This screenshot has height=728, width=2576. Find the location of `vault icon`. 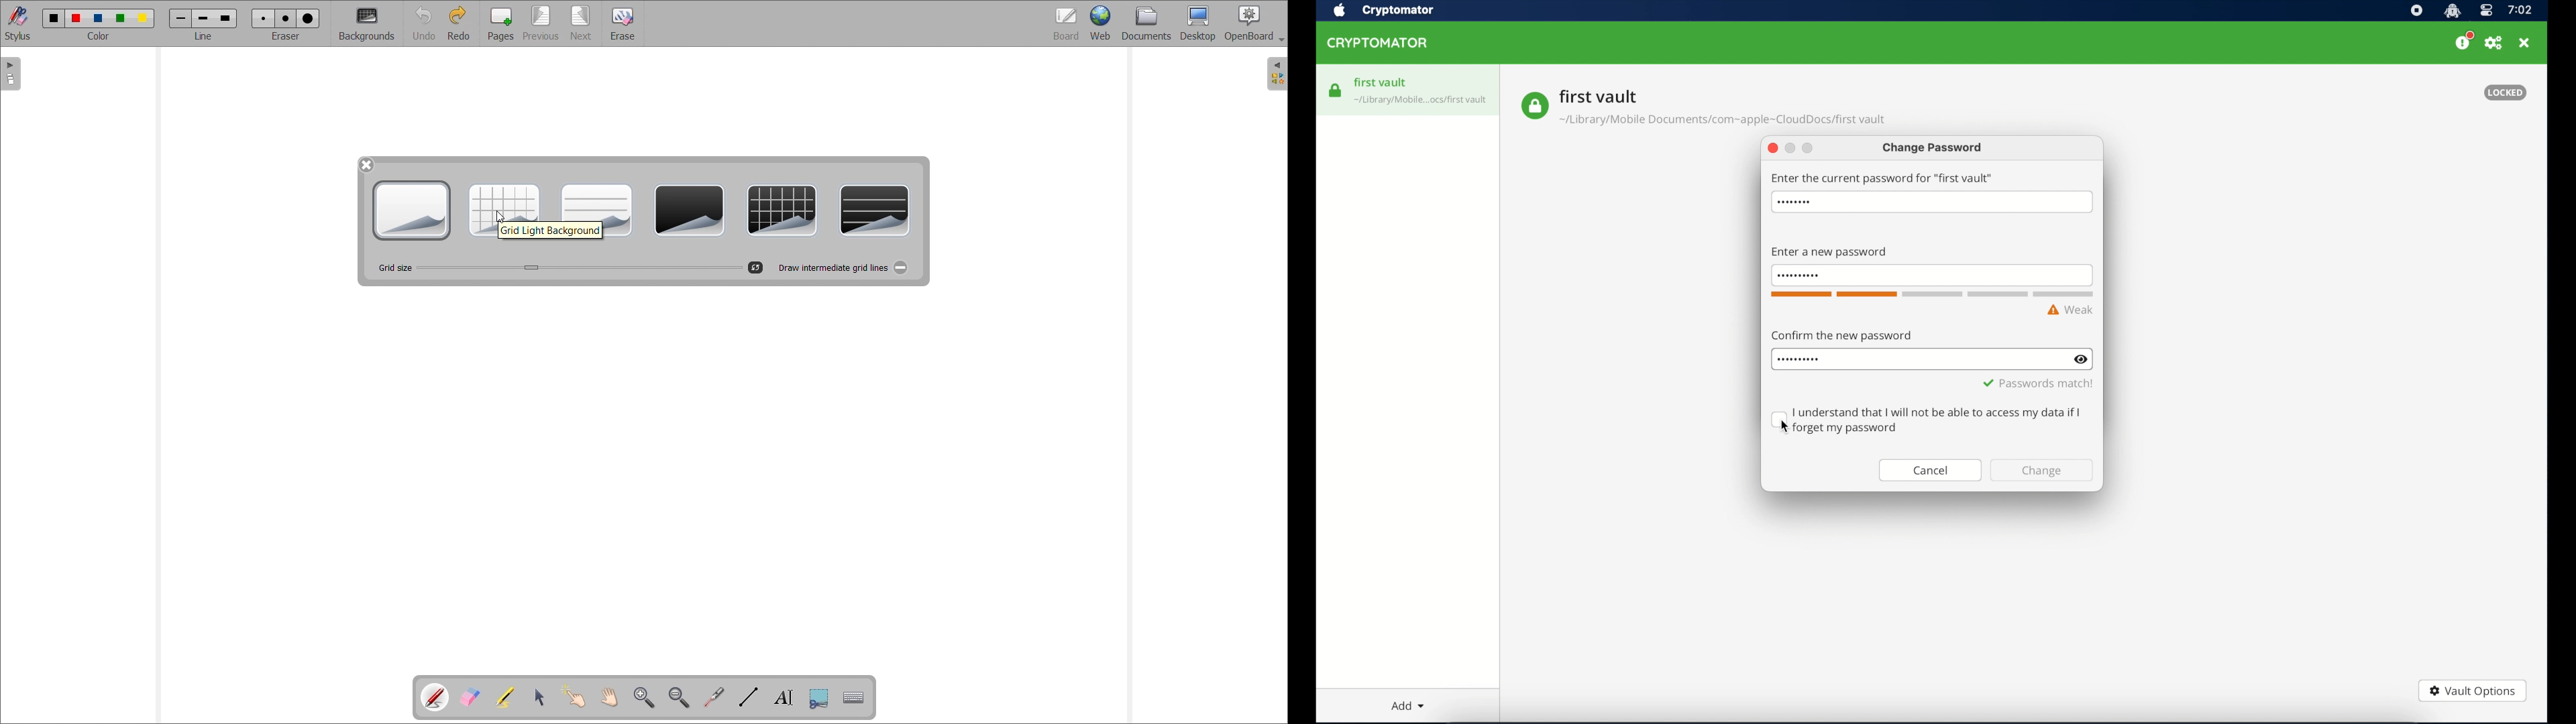

vault icon is located at coordinates (1421, 102).